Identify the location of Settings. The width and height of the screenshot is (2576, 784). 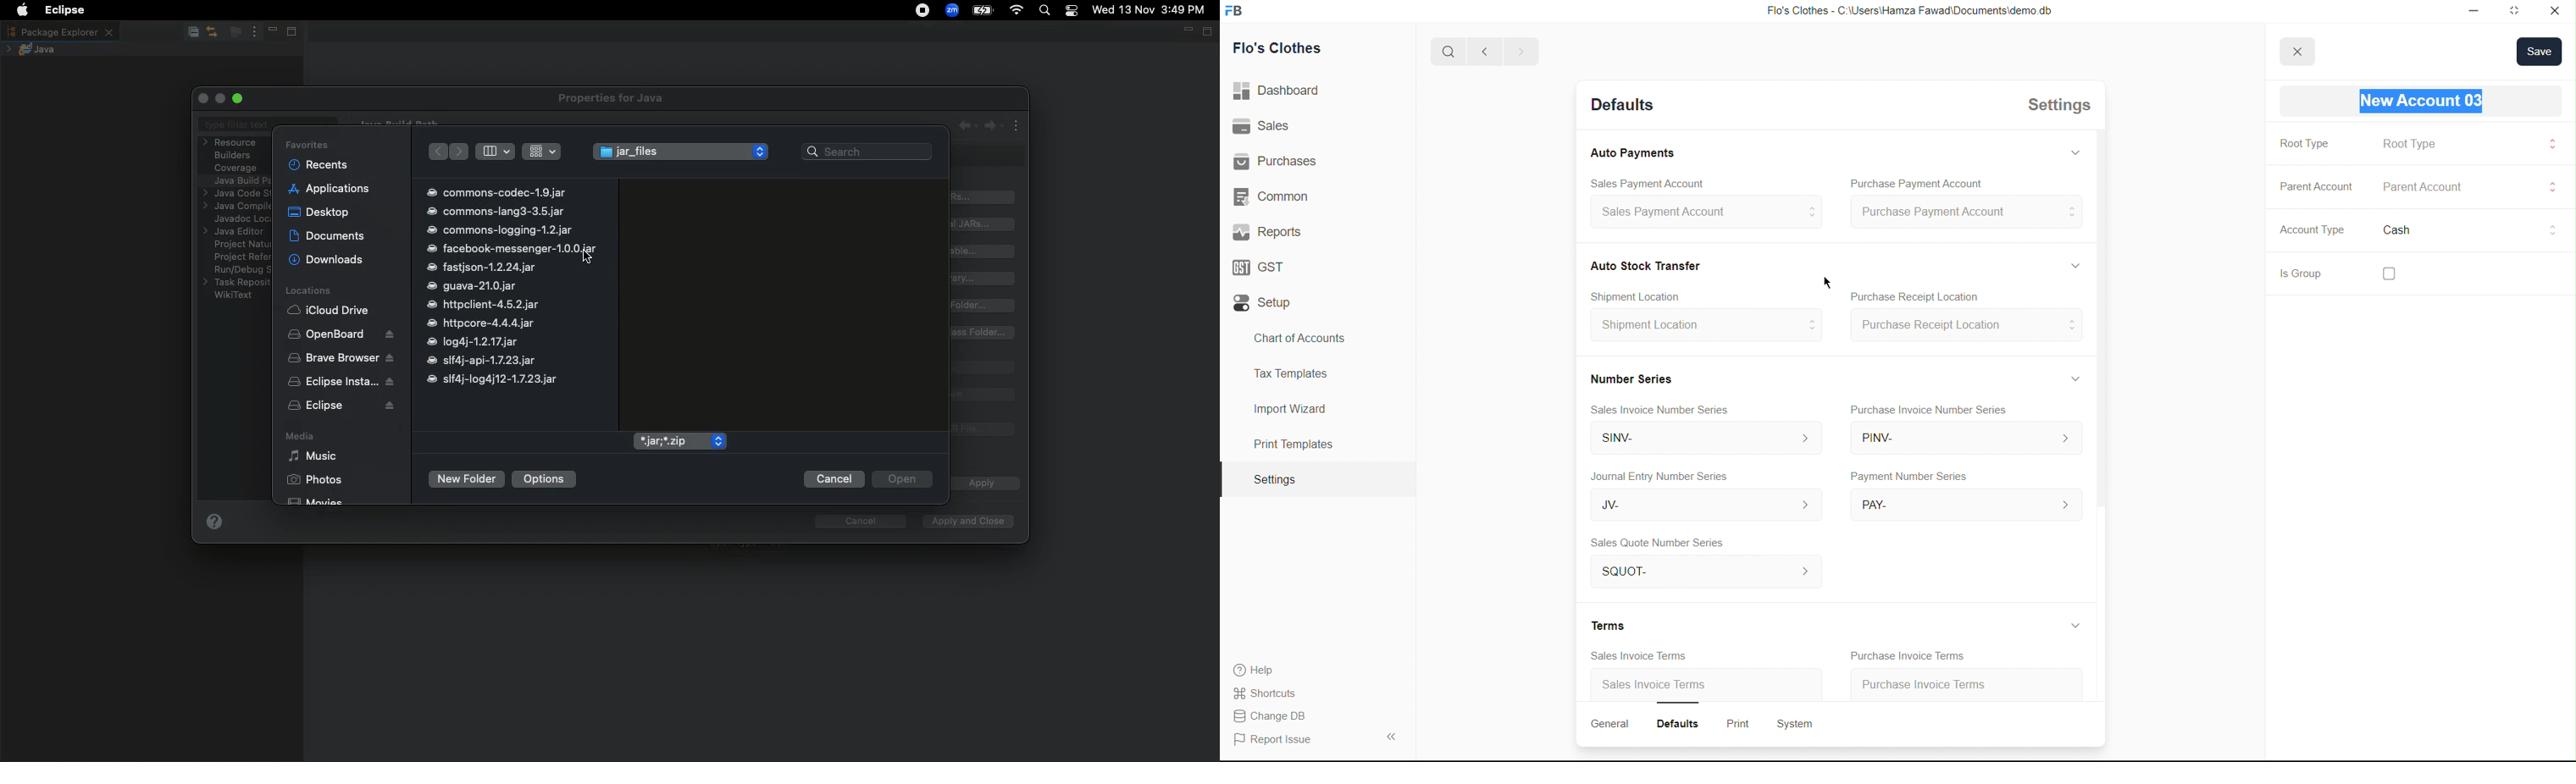
(1274, 480).